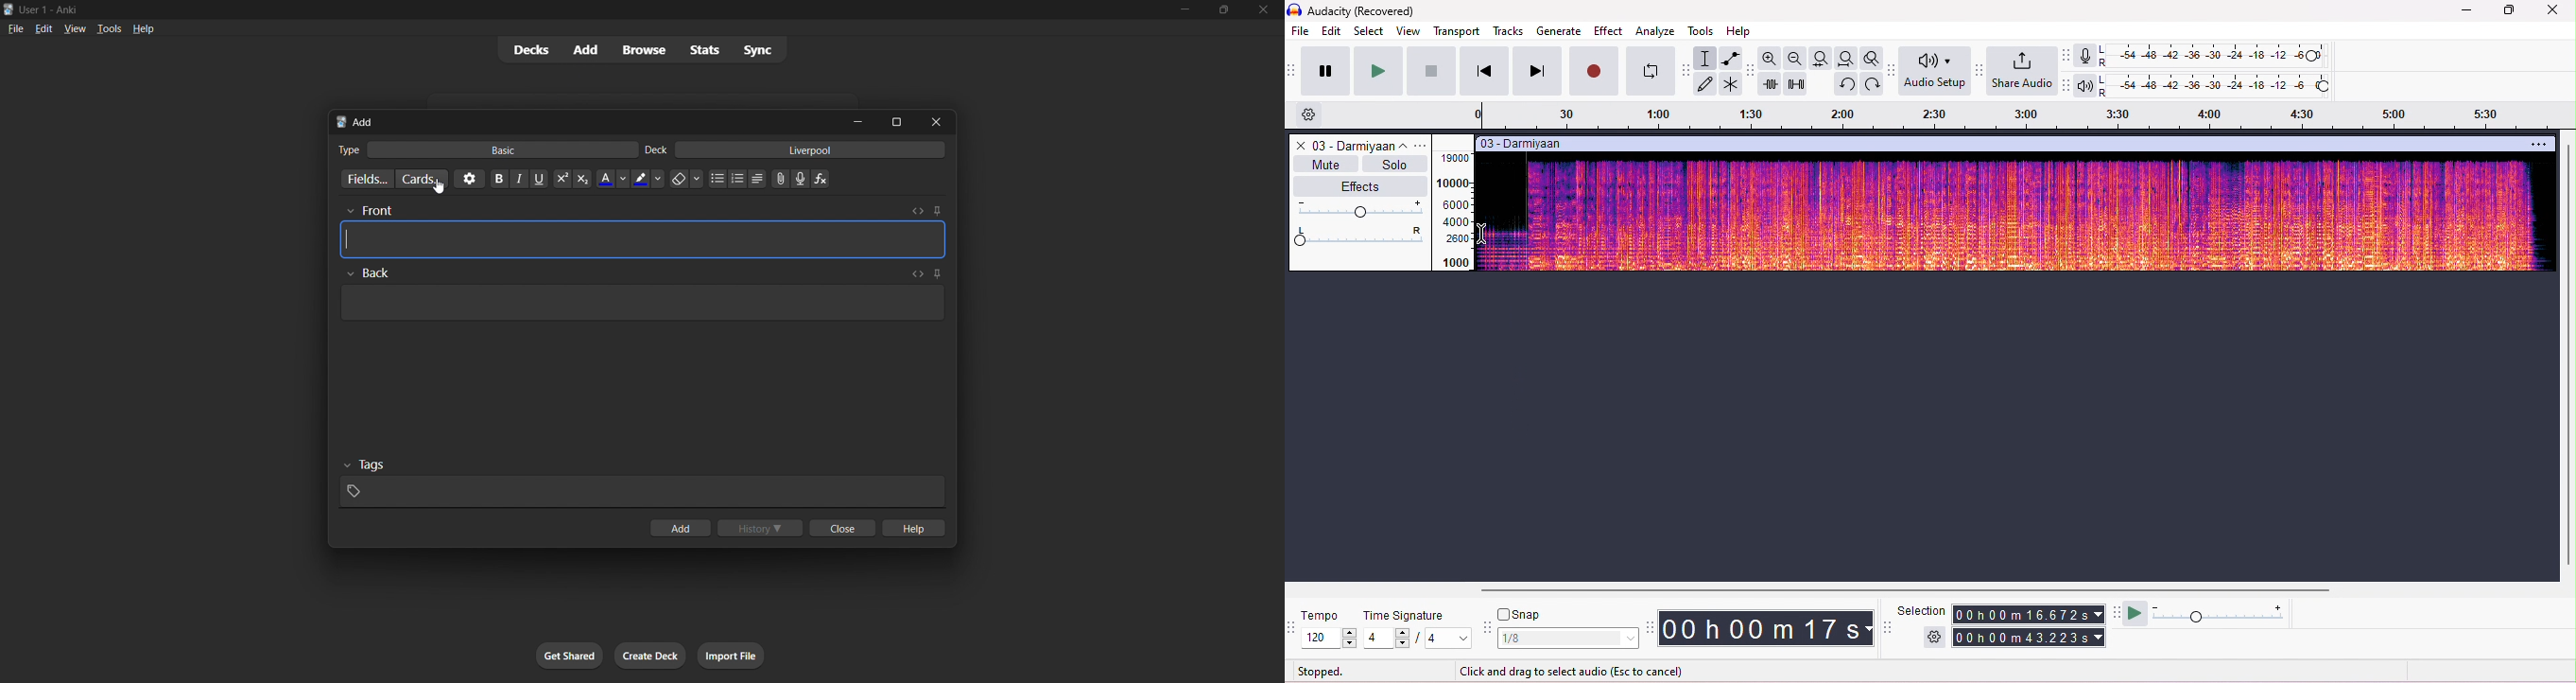 The height and width of the screenshot is (700, 2576). Describe the element at coordinates (839, 528) in the screenshot. I see `close` at that location.